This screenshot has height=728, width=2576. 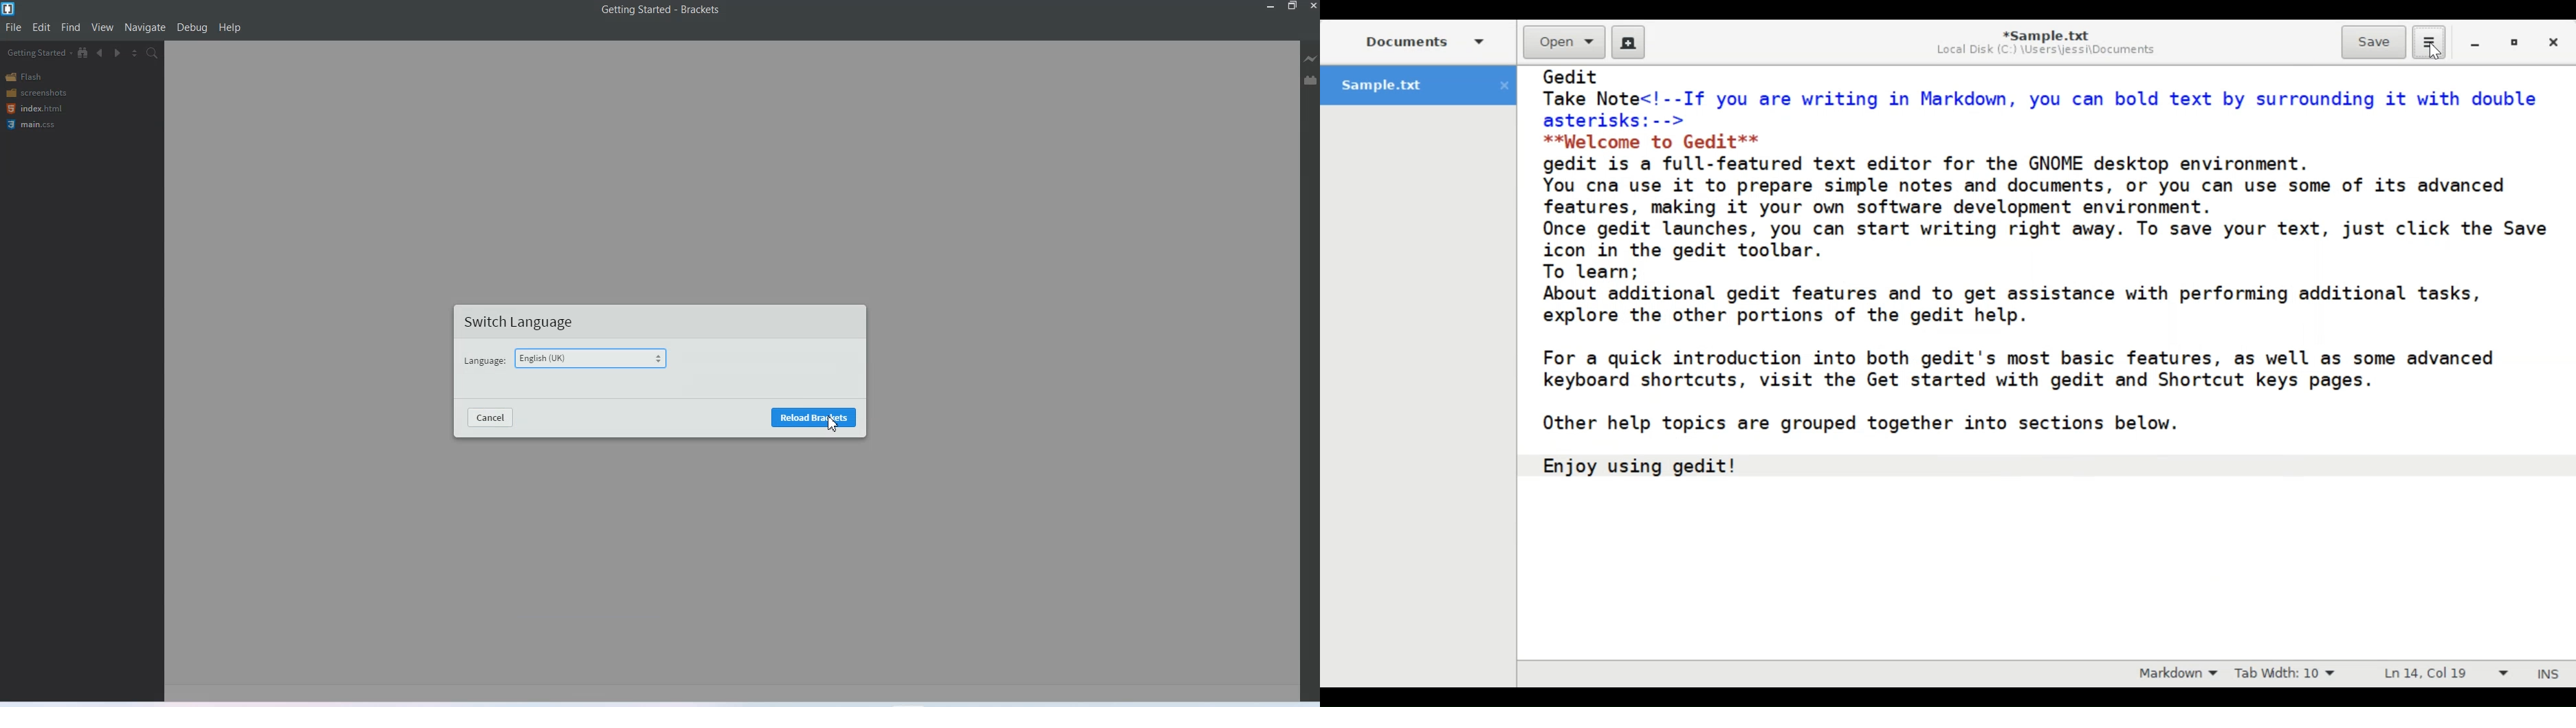 I want to click on Save, so click(x=2373, y=42).